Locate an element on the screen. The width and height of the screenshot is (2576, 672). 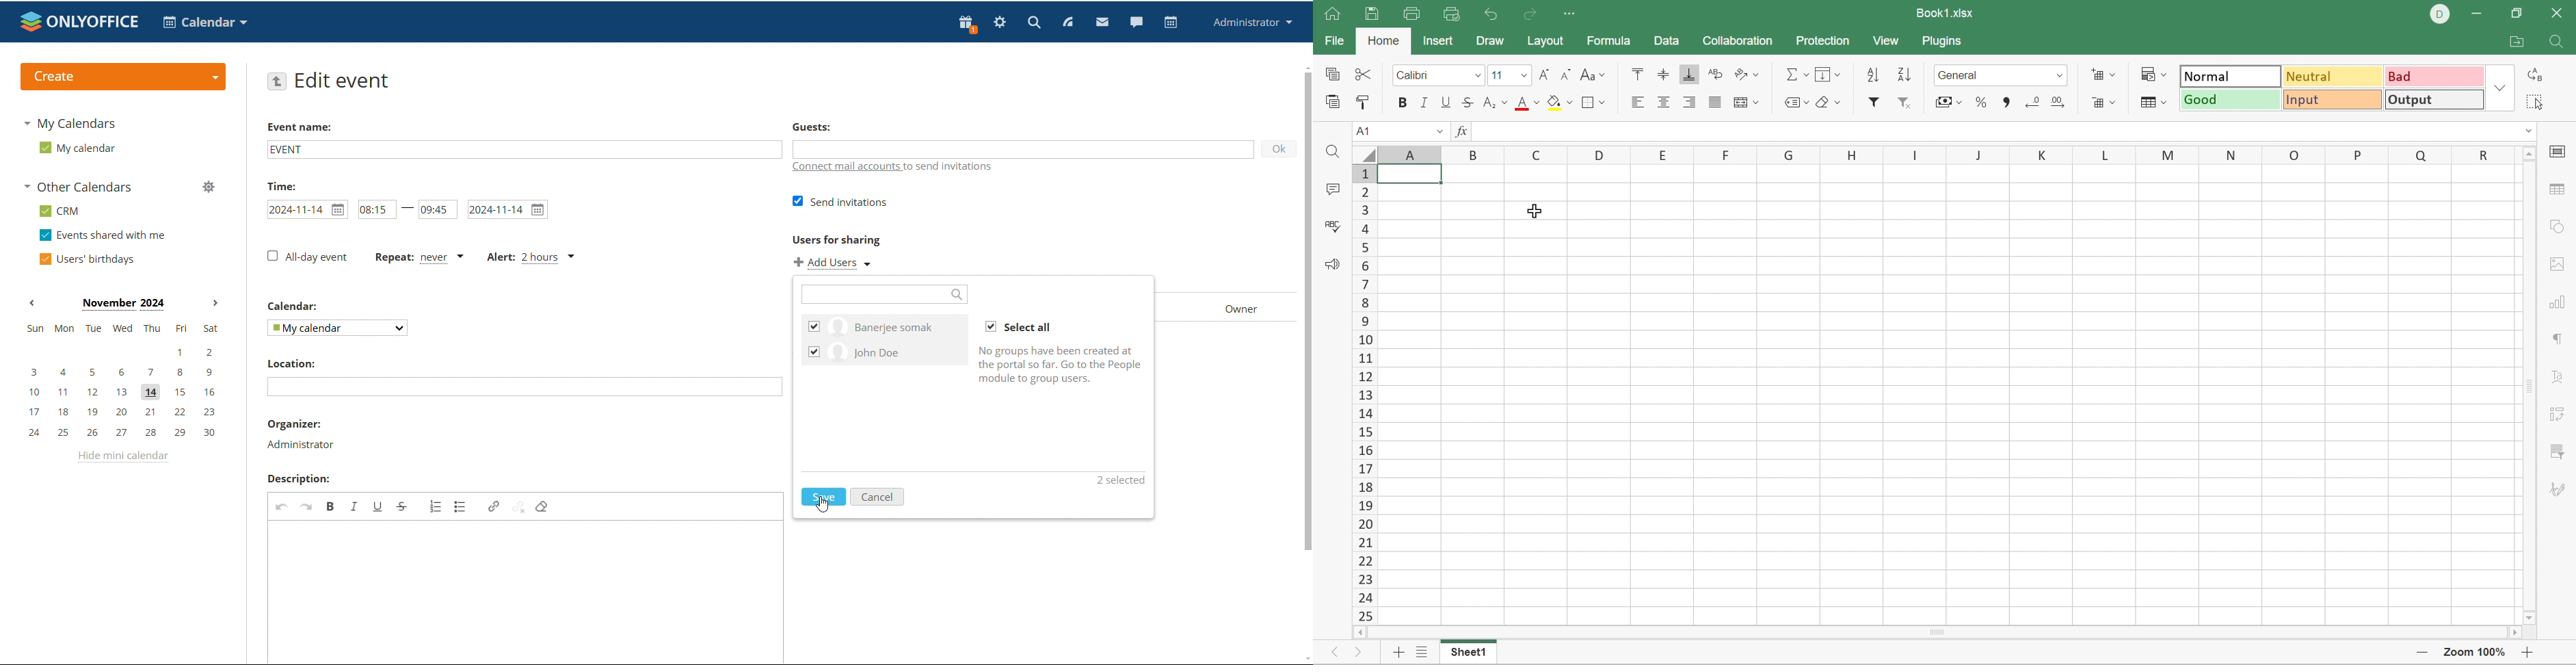
View is located at coordinates (1887, 40).